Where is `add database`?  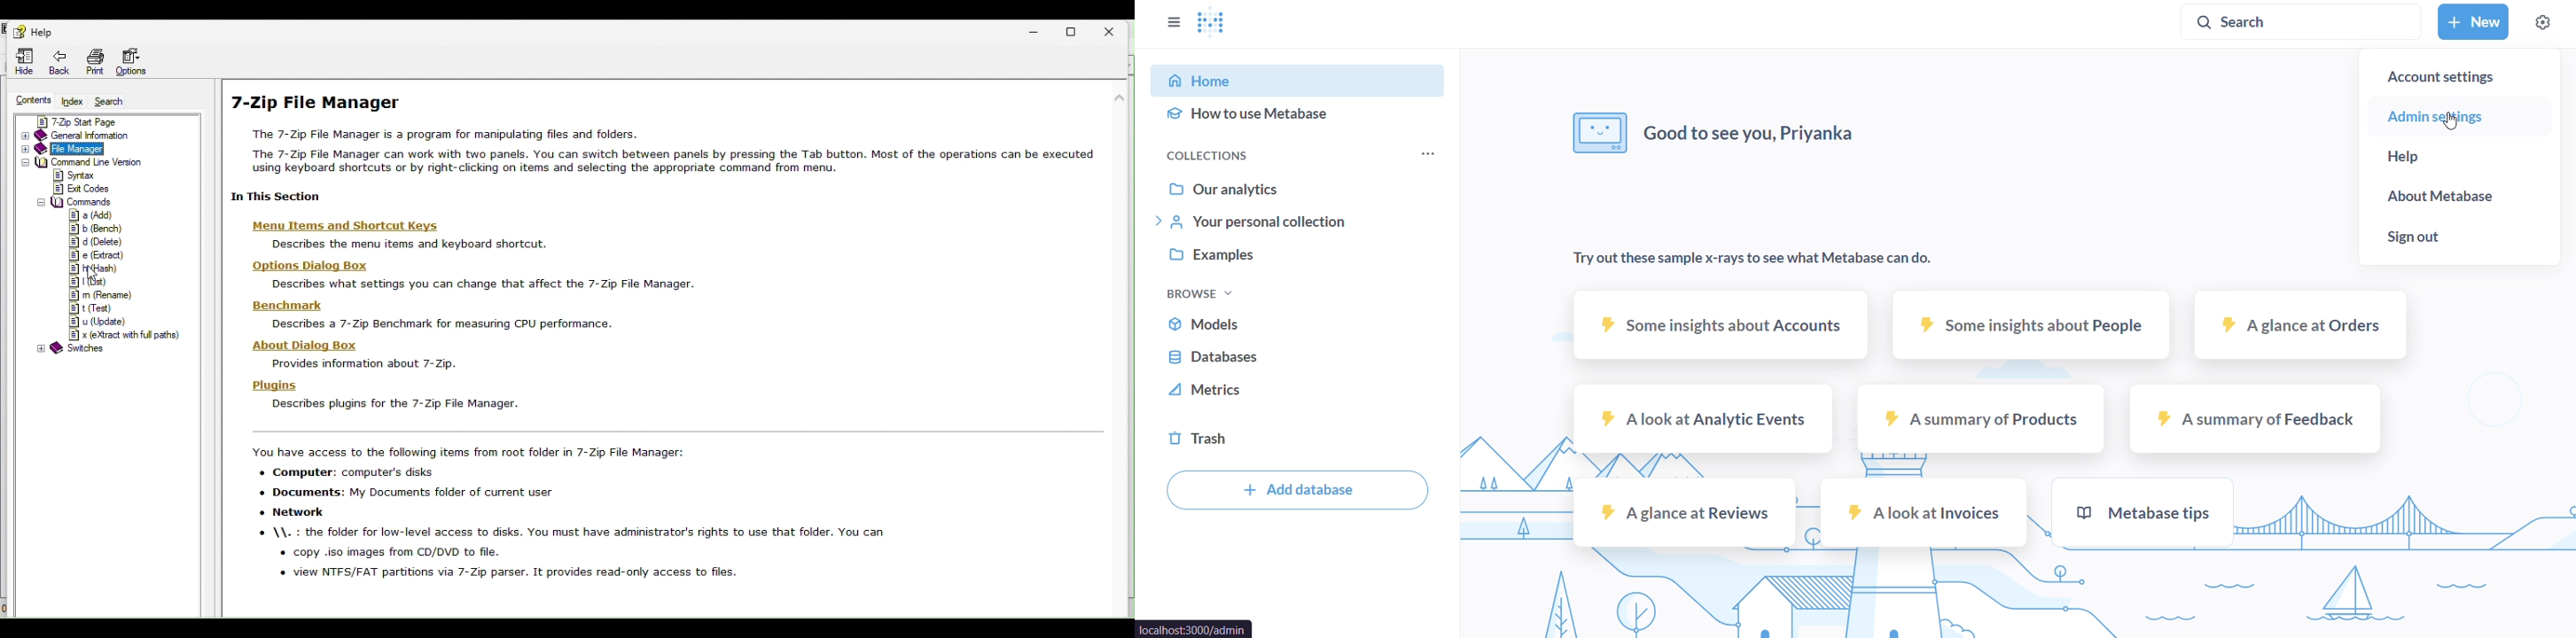 add database is located at coordinates (1295, 490).